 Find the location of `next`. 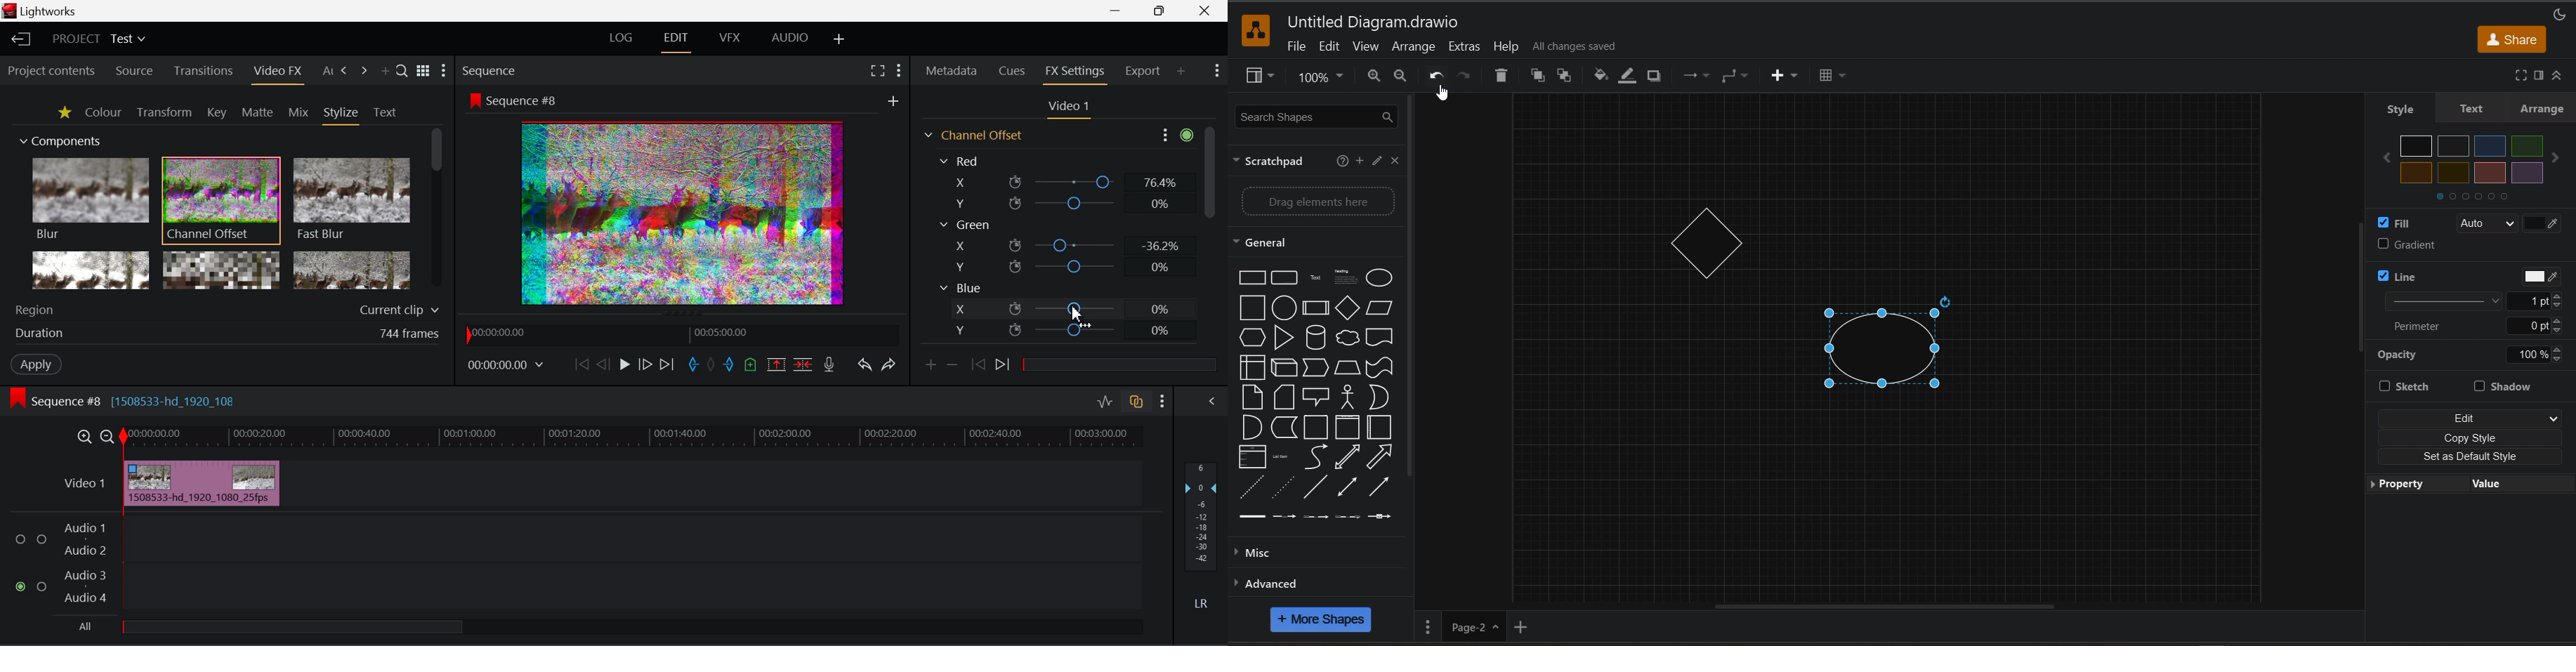

next is located at coordinates (2558, 157).